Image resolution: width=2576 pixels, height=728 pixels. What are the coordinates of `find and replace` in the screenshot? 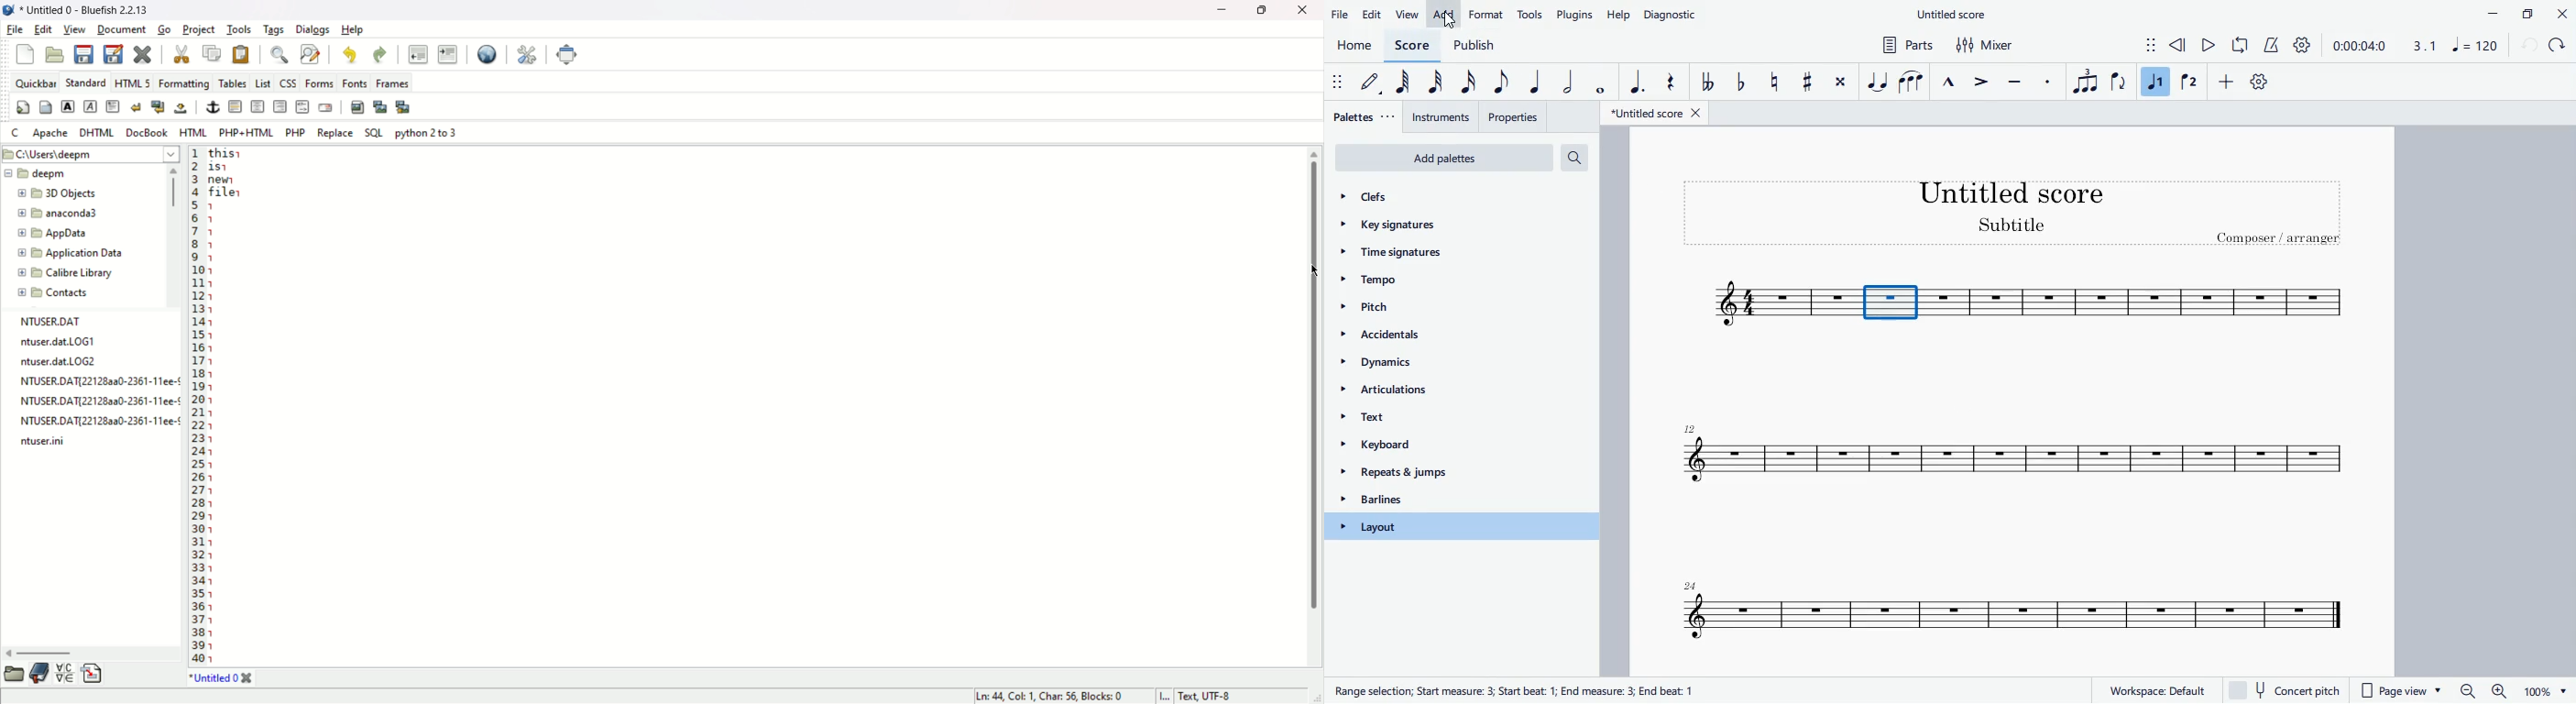 It's located at (310, 55).